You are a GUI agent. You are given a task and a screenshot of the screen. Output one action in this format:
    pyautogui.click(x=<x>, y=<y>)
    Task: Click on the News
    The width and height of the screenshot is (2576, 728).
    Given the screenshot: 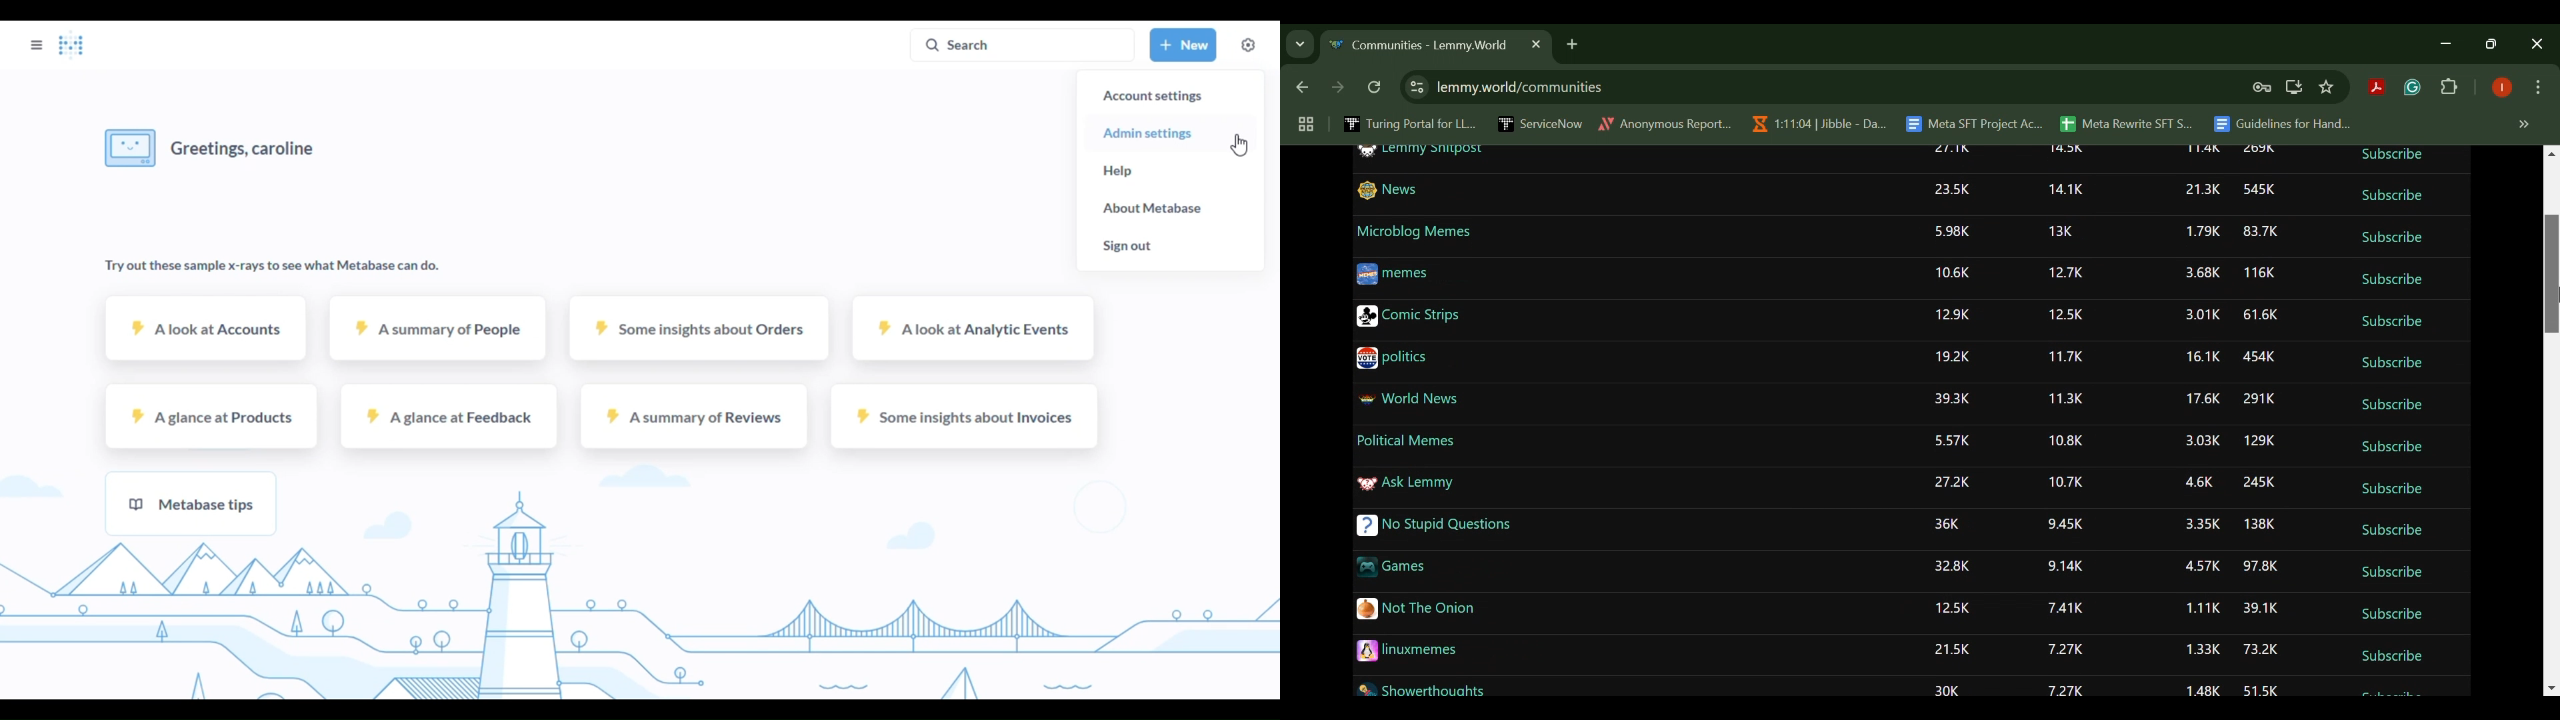 What is the action you would take?
    pyautogui.click(x=1388, y=191)
    